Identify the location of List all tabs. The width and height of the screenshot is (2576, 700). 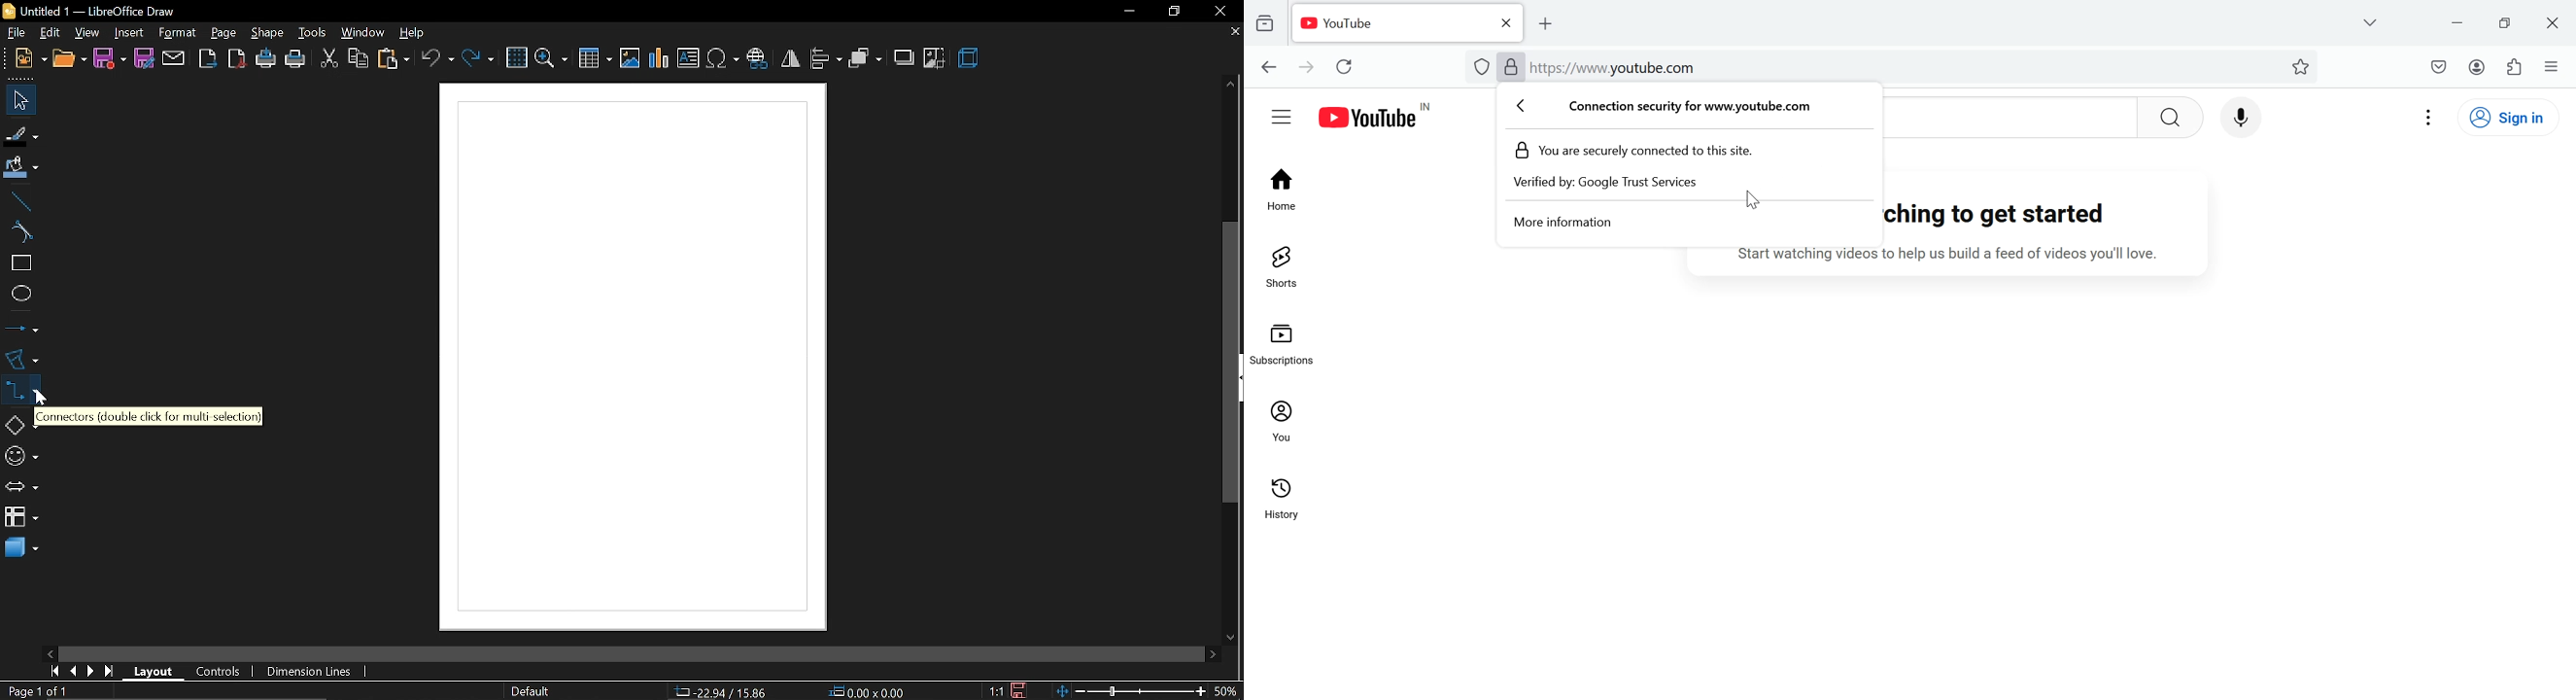
(2369, 21).